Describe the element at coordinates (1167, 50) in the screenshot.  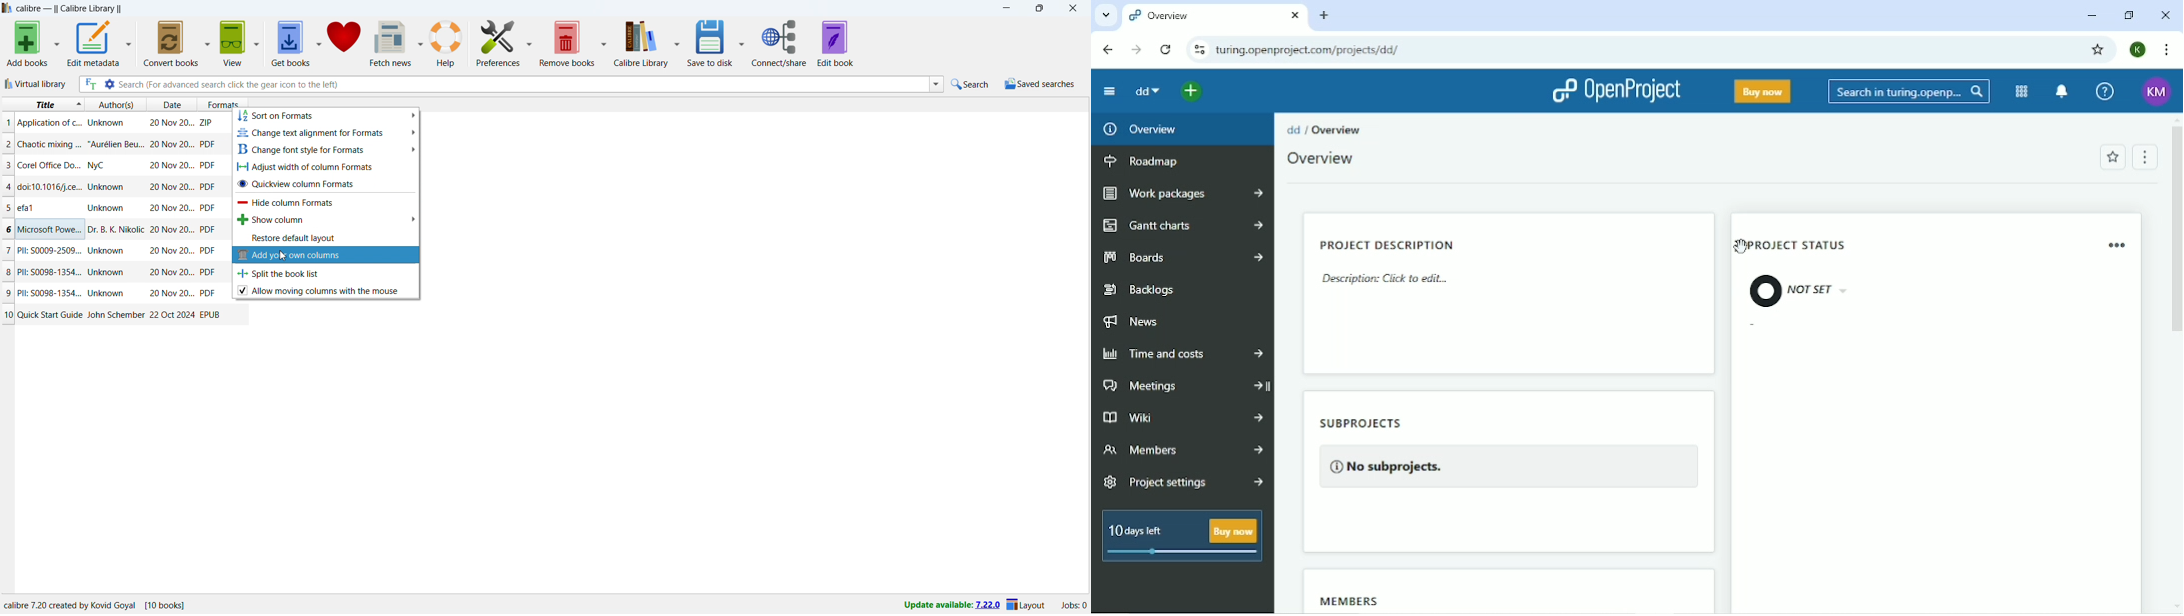
I see `Reload this page` at that location.